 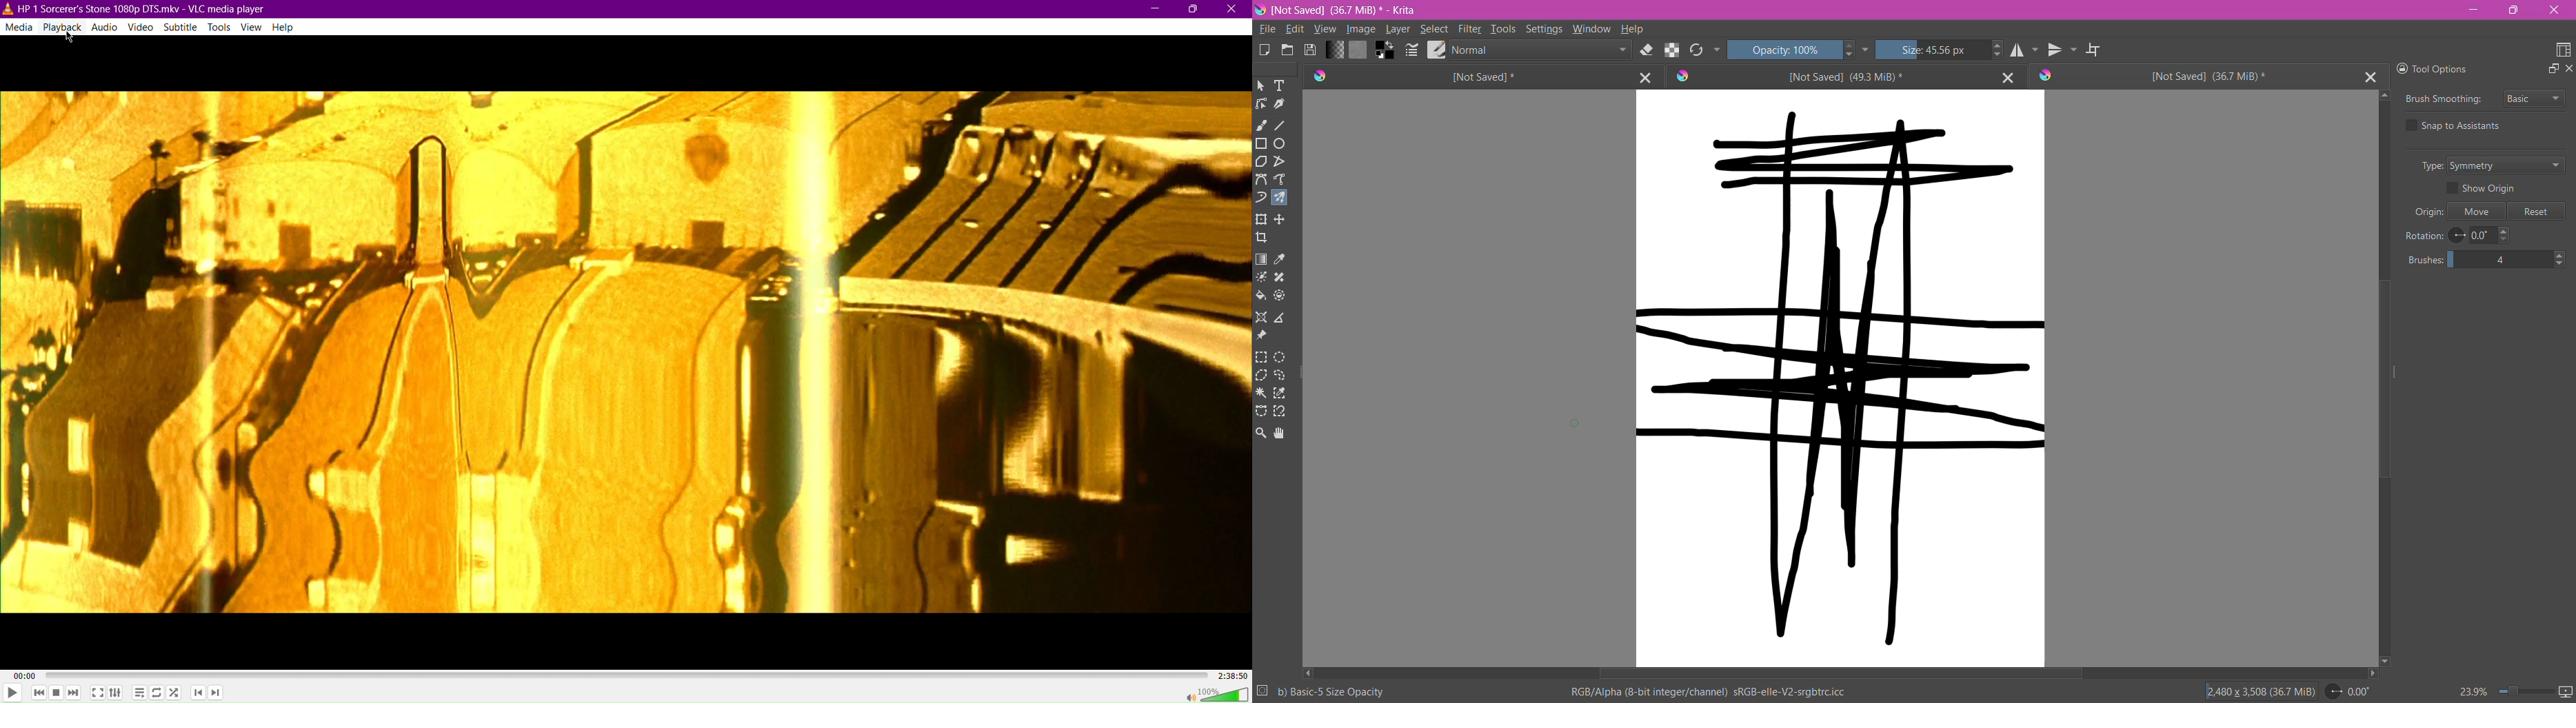 I want to click on Tools, so click(x=1504, y=28).